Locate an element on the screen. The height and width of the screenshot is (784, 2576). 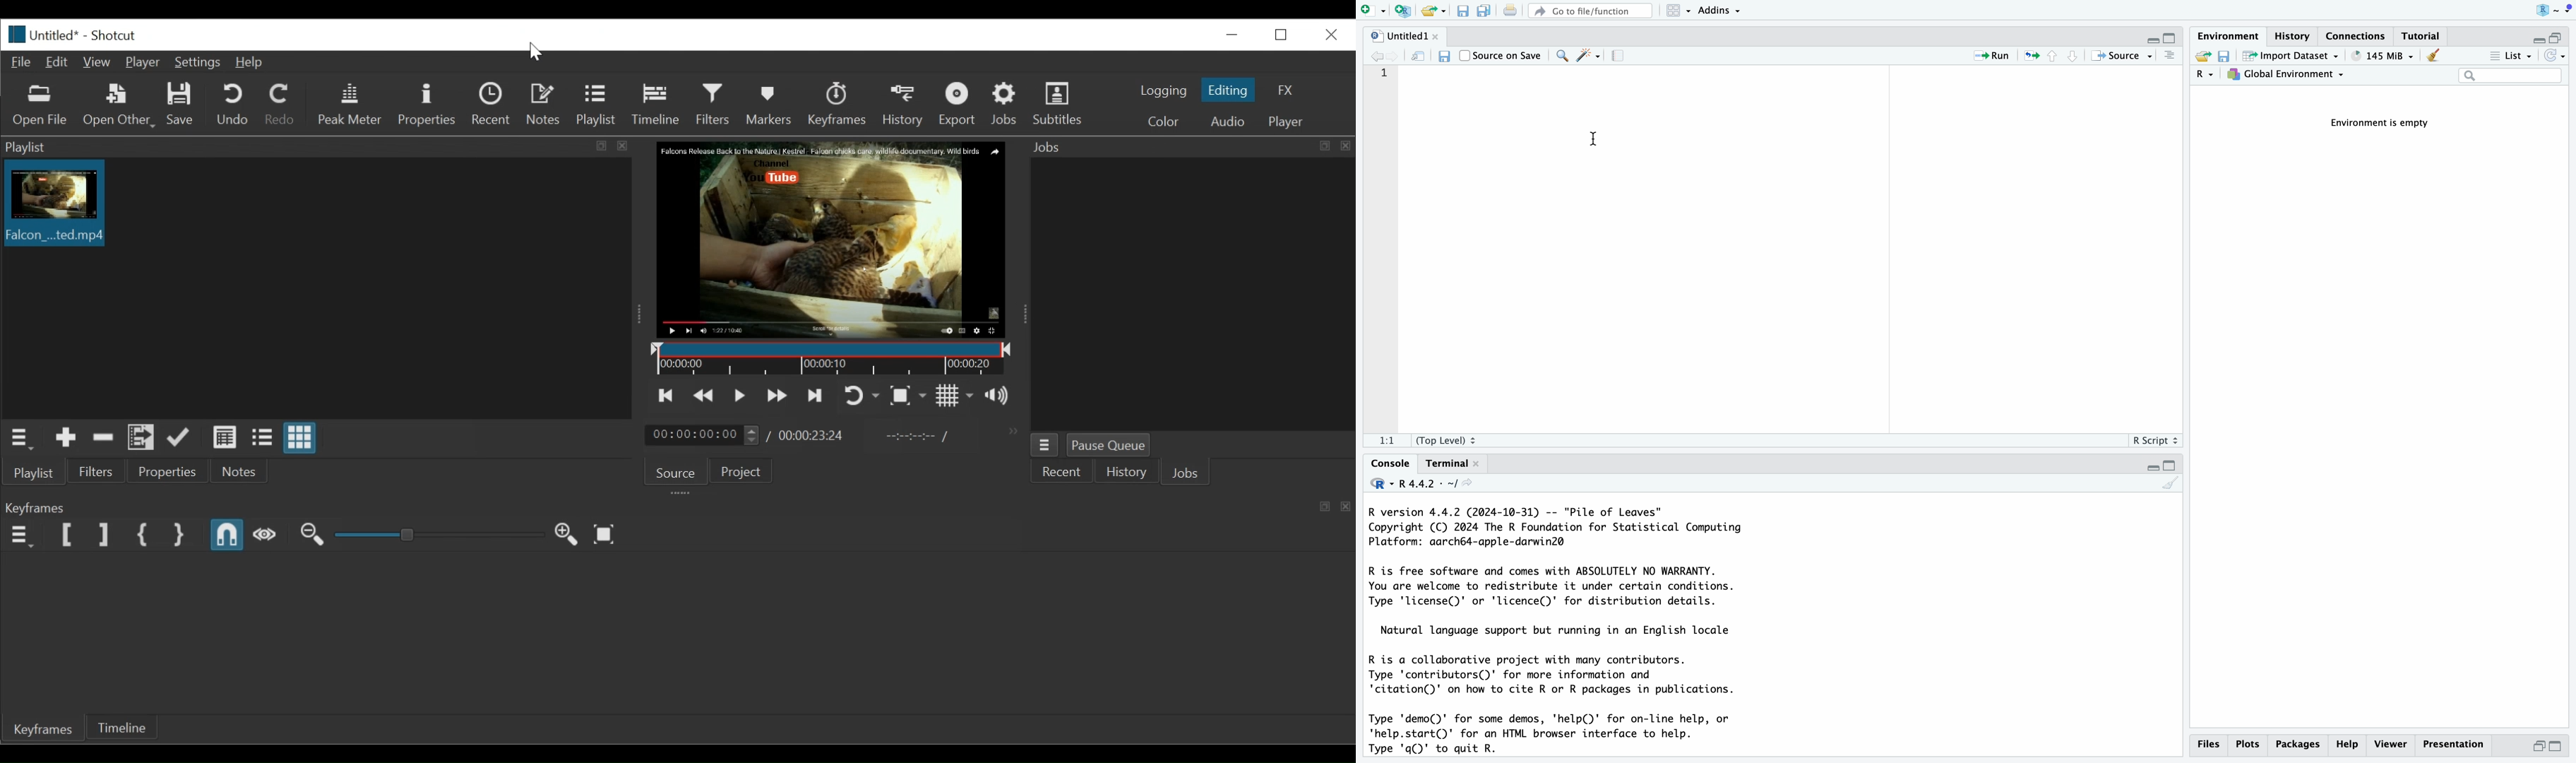
clear objects from the workspace is located at coordinates (2432, 57).